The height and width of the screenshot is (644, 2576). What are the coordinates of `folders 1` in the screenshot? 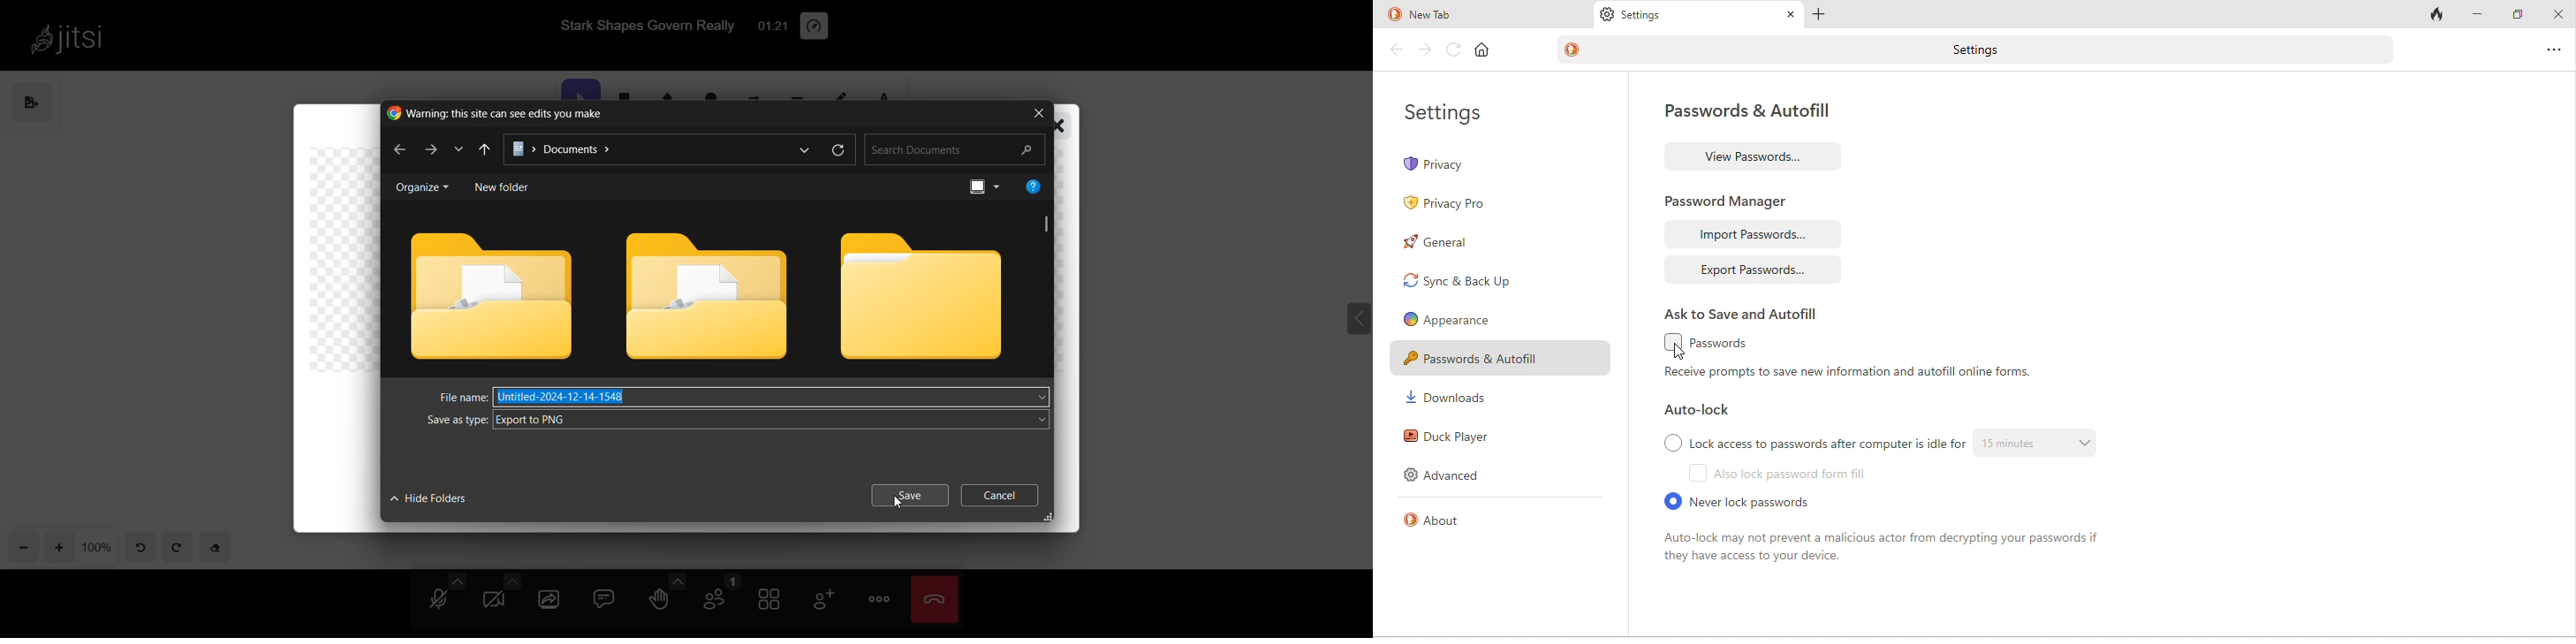 It's located at (486, 293).